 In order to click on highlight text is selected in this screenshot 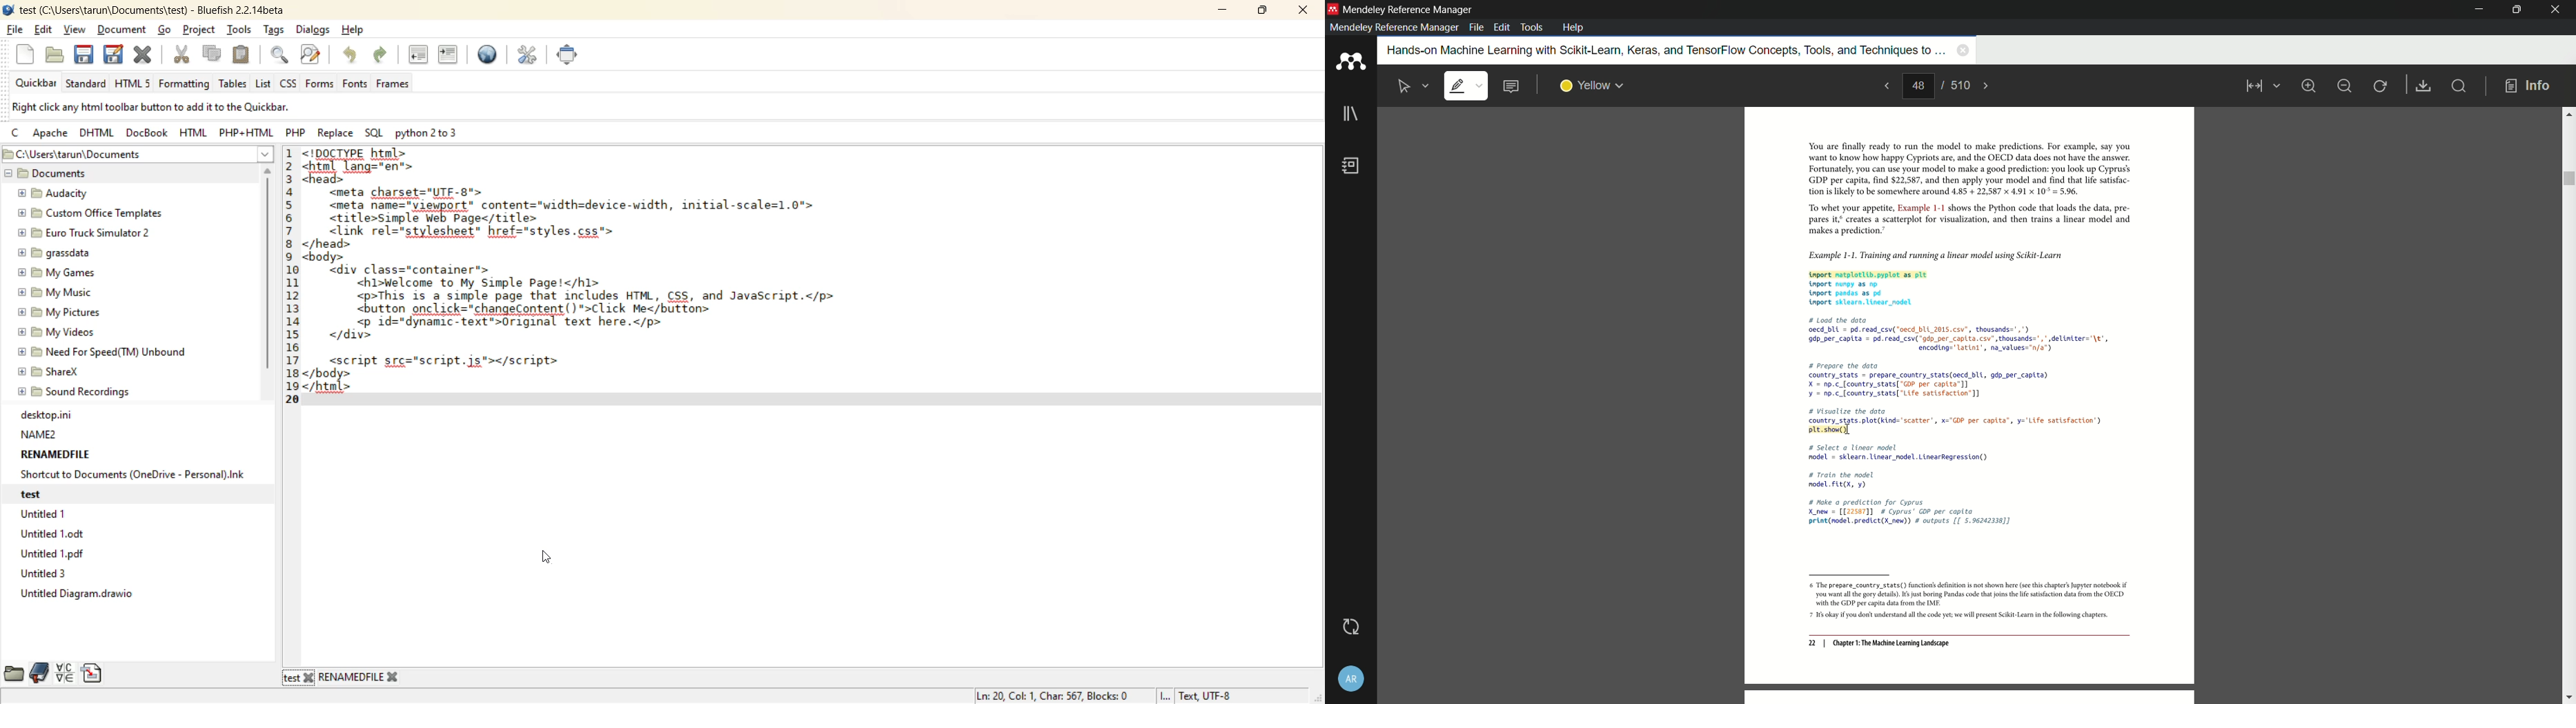, I will do `click(1465, 87)`.